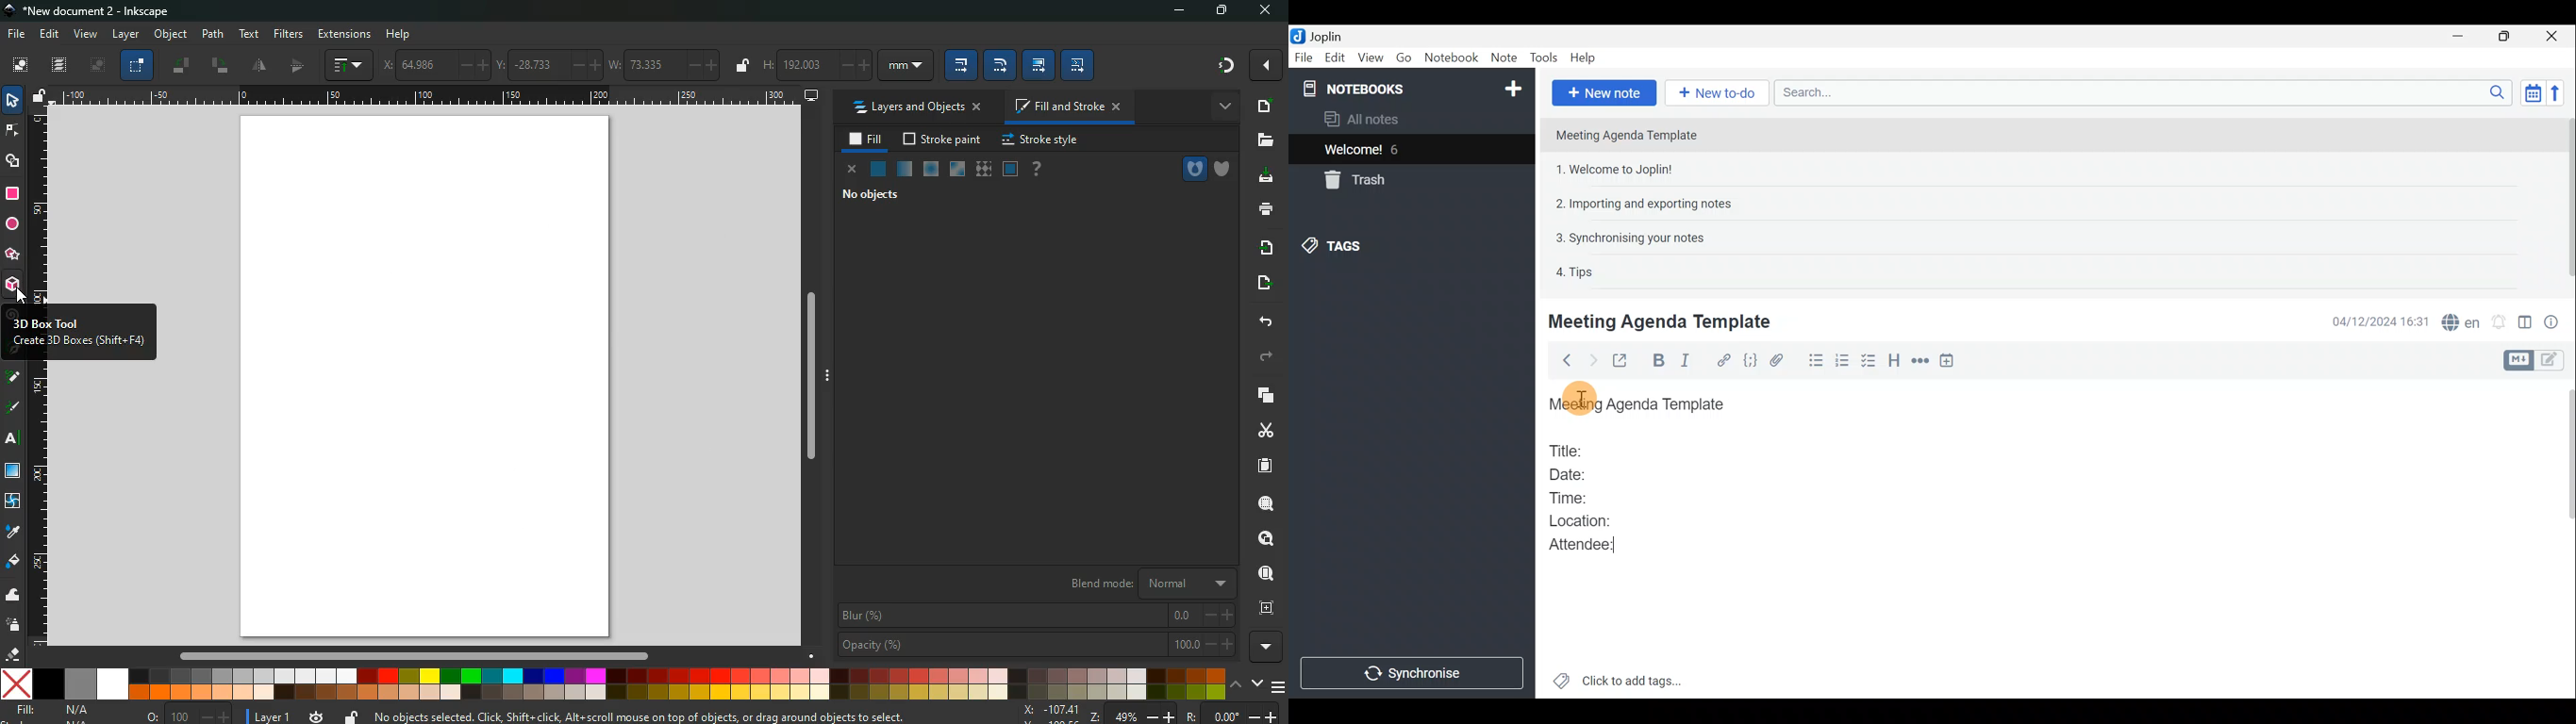 The height and width of the screenshot is (728, 2576). Describe the element at coordinates (1624, 361) in the screenshot. I see `Toggle external editing` at that location.